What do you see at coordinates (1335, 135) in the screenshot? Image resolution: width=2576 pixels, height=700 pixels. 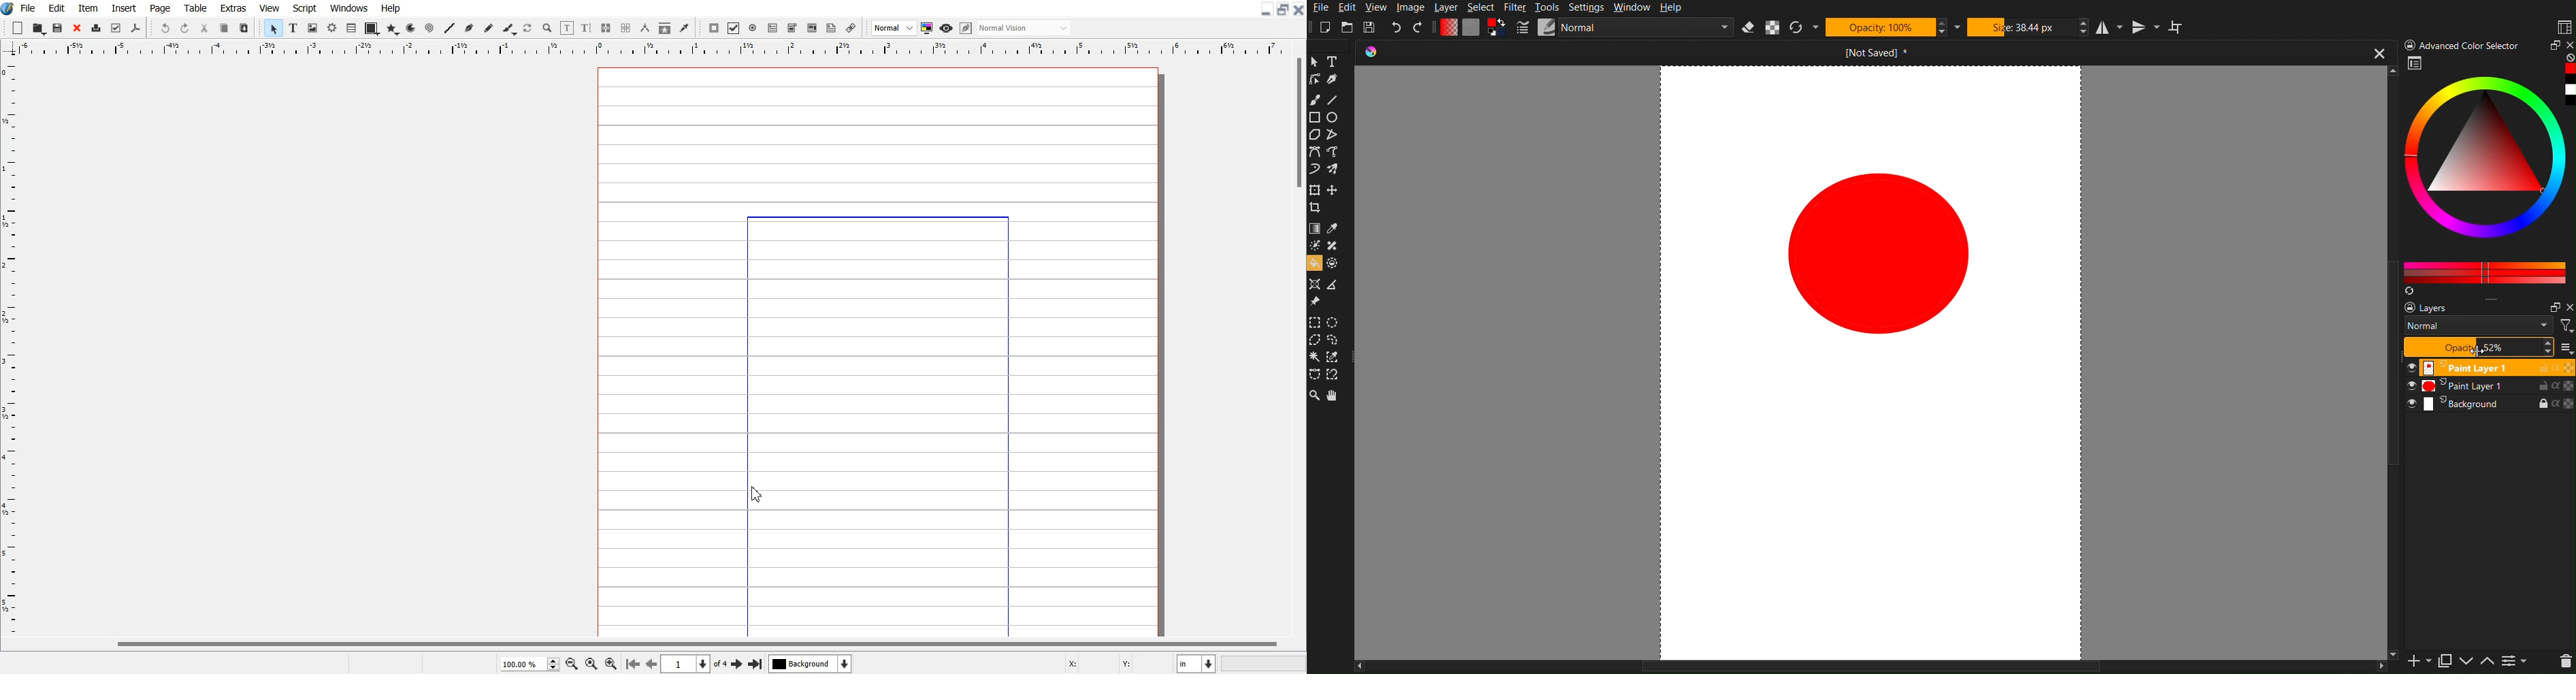 I see `Polyline` at bounding box center [1335, 135].